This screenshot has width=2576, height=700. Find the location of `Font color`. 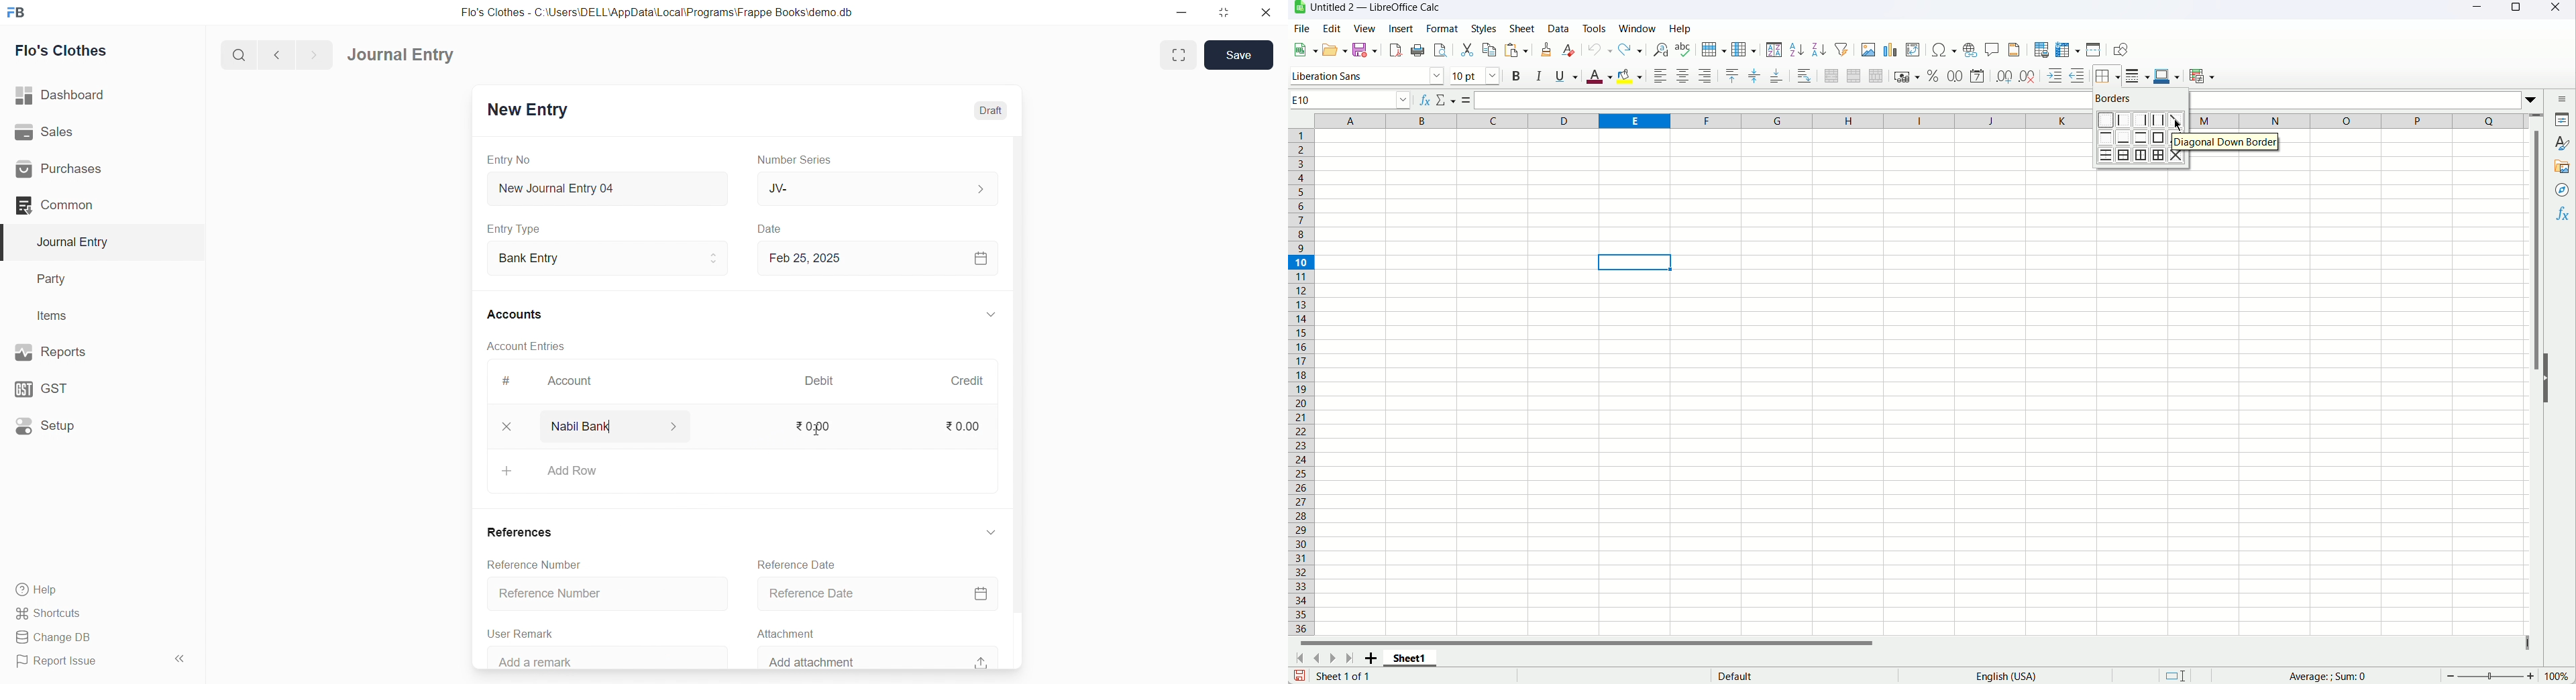

Font color is located at coordinates (1599, 76).